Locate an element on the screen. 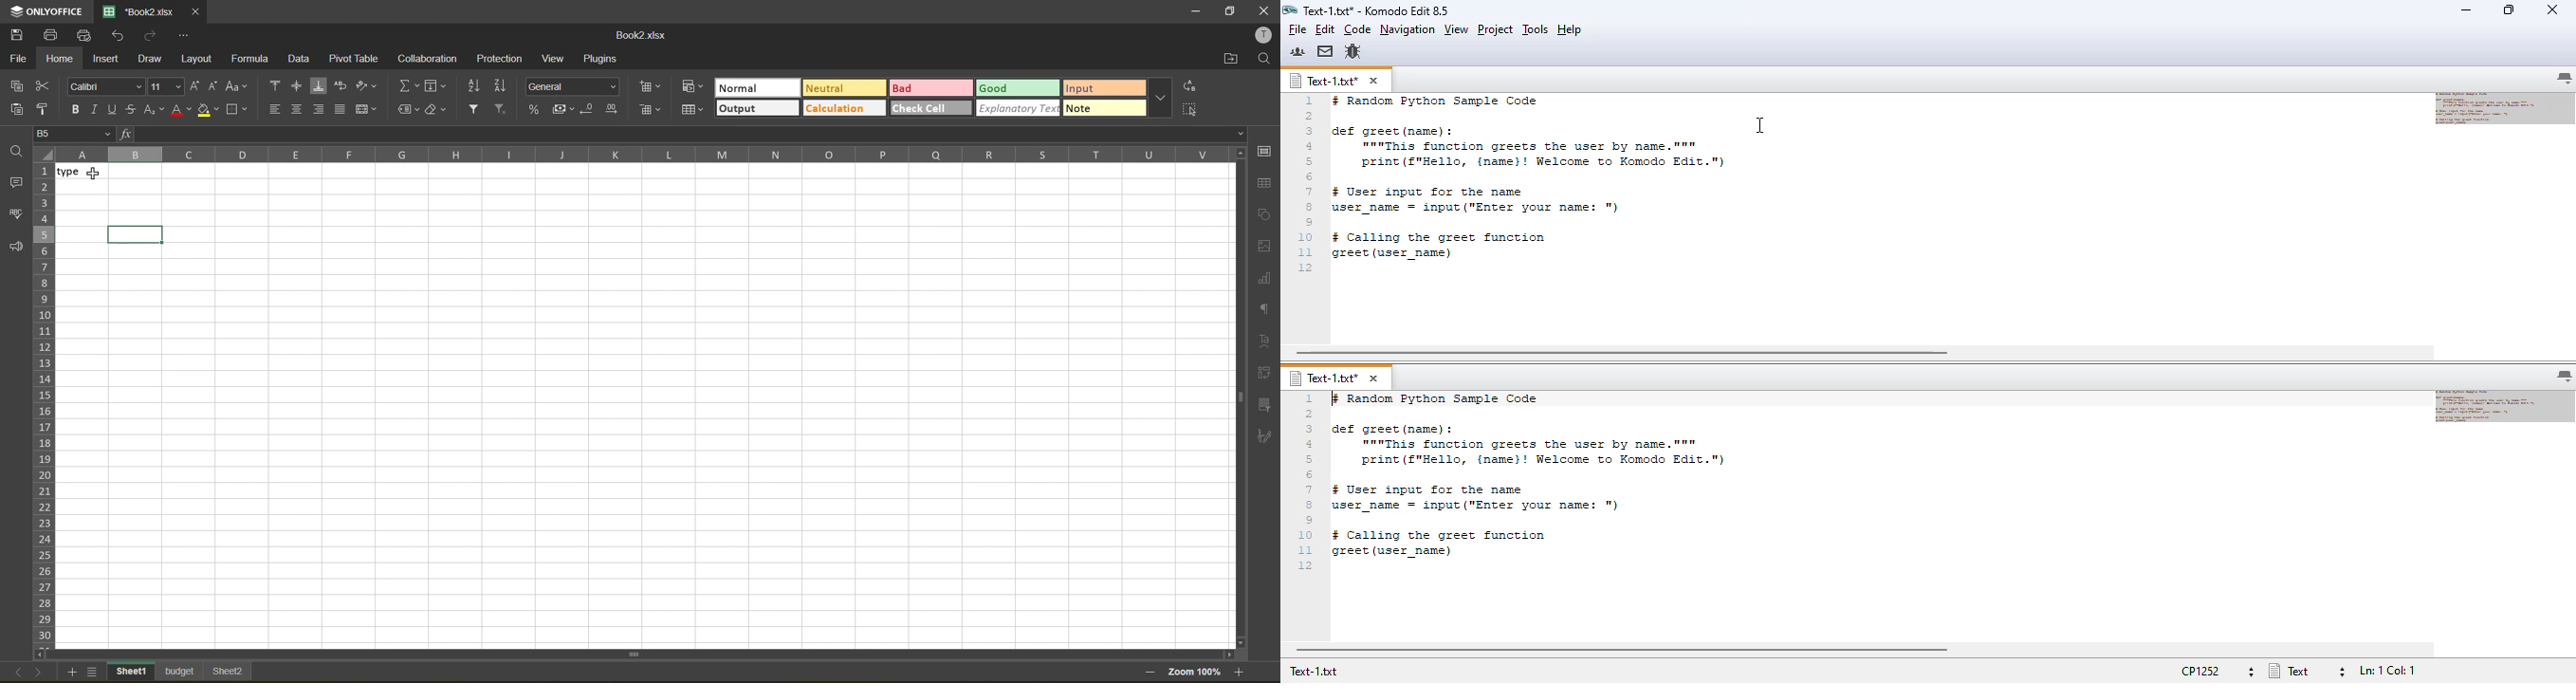  shapes is located at coordinates (1262, 215).